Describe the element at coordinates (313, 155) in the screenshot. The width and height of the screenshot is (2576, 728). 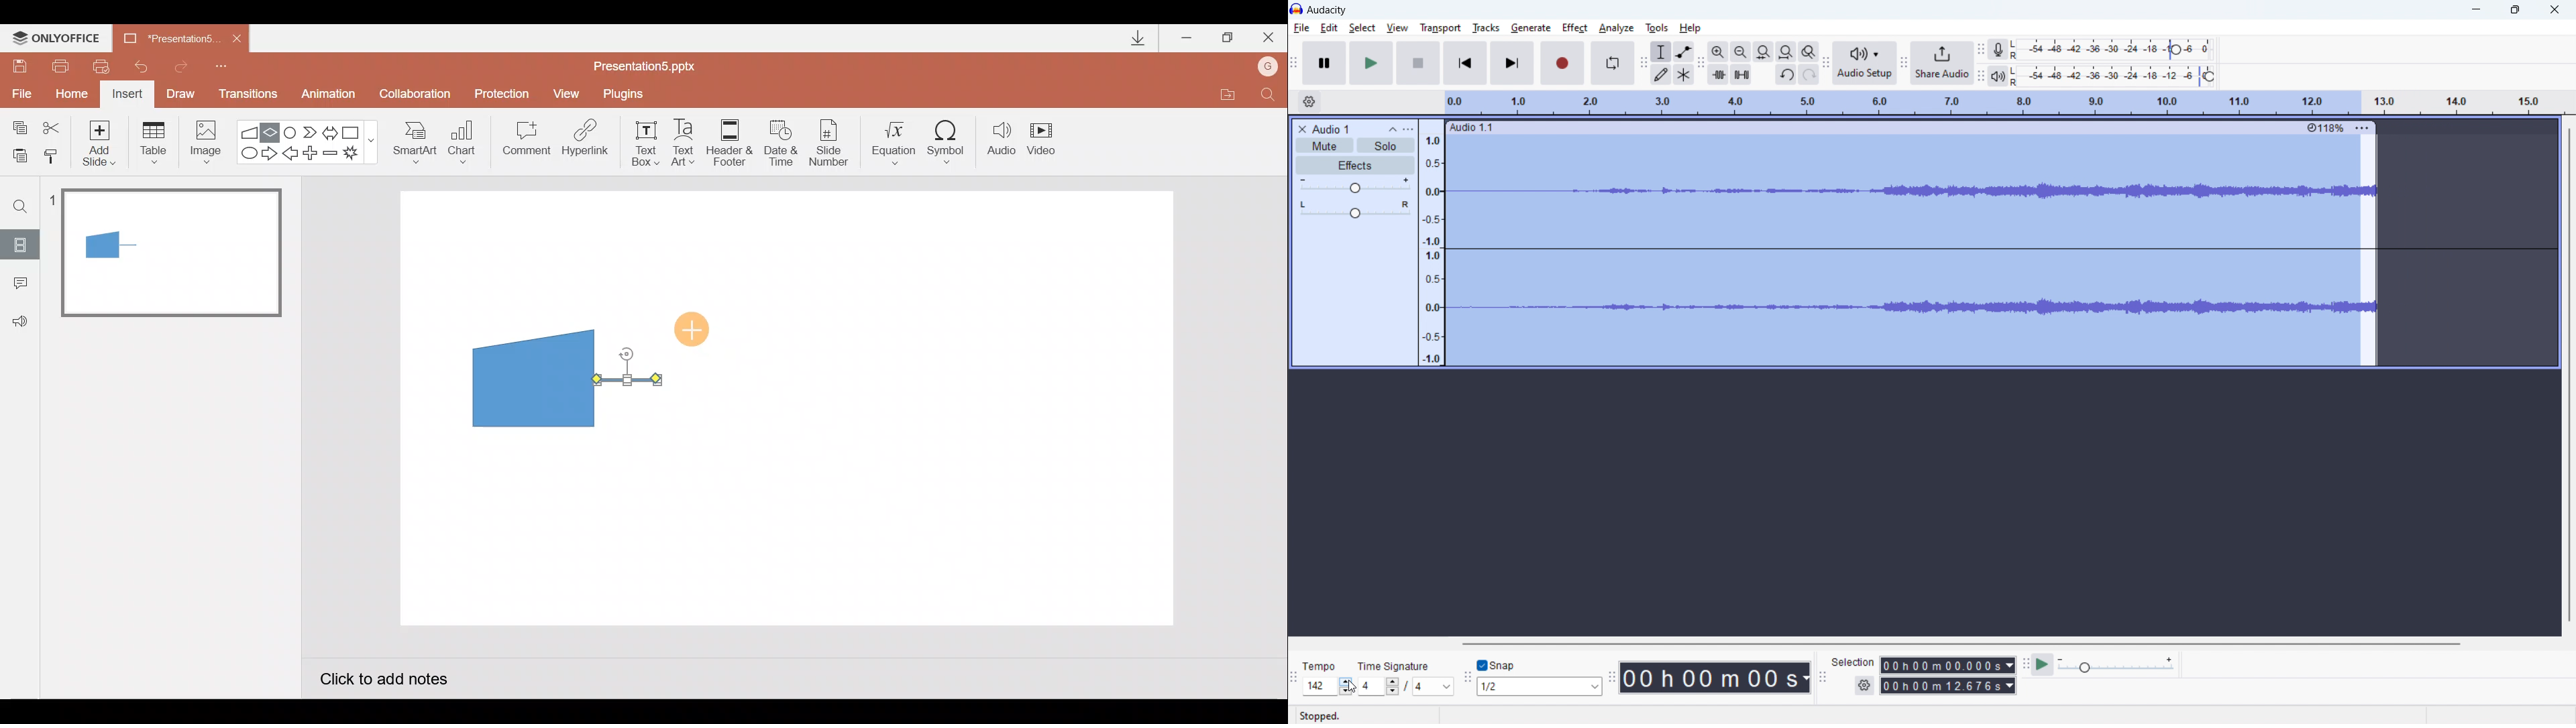
I see `Plus` at that location.